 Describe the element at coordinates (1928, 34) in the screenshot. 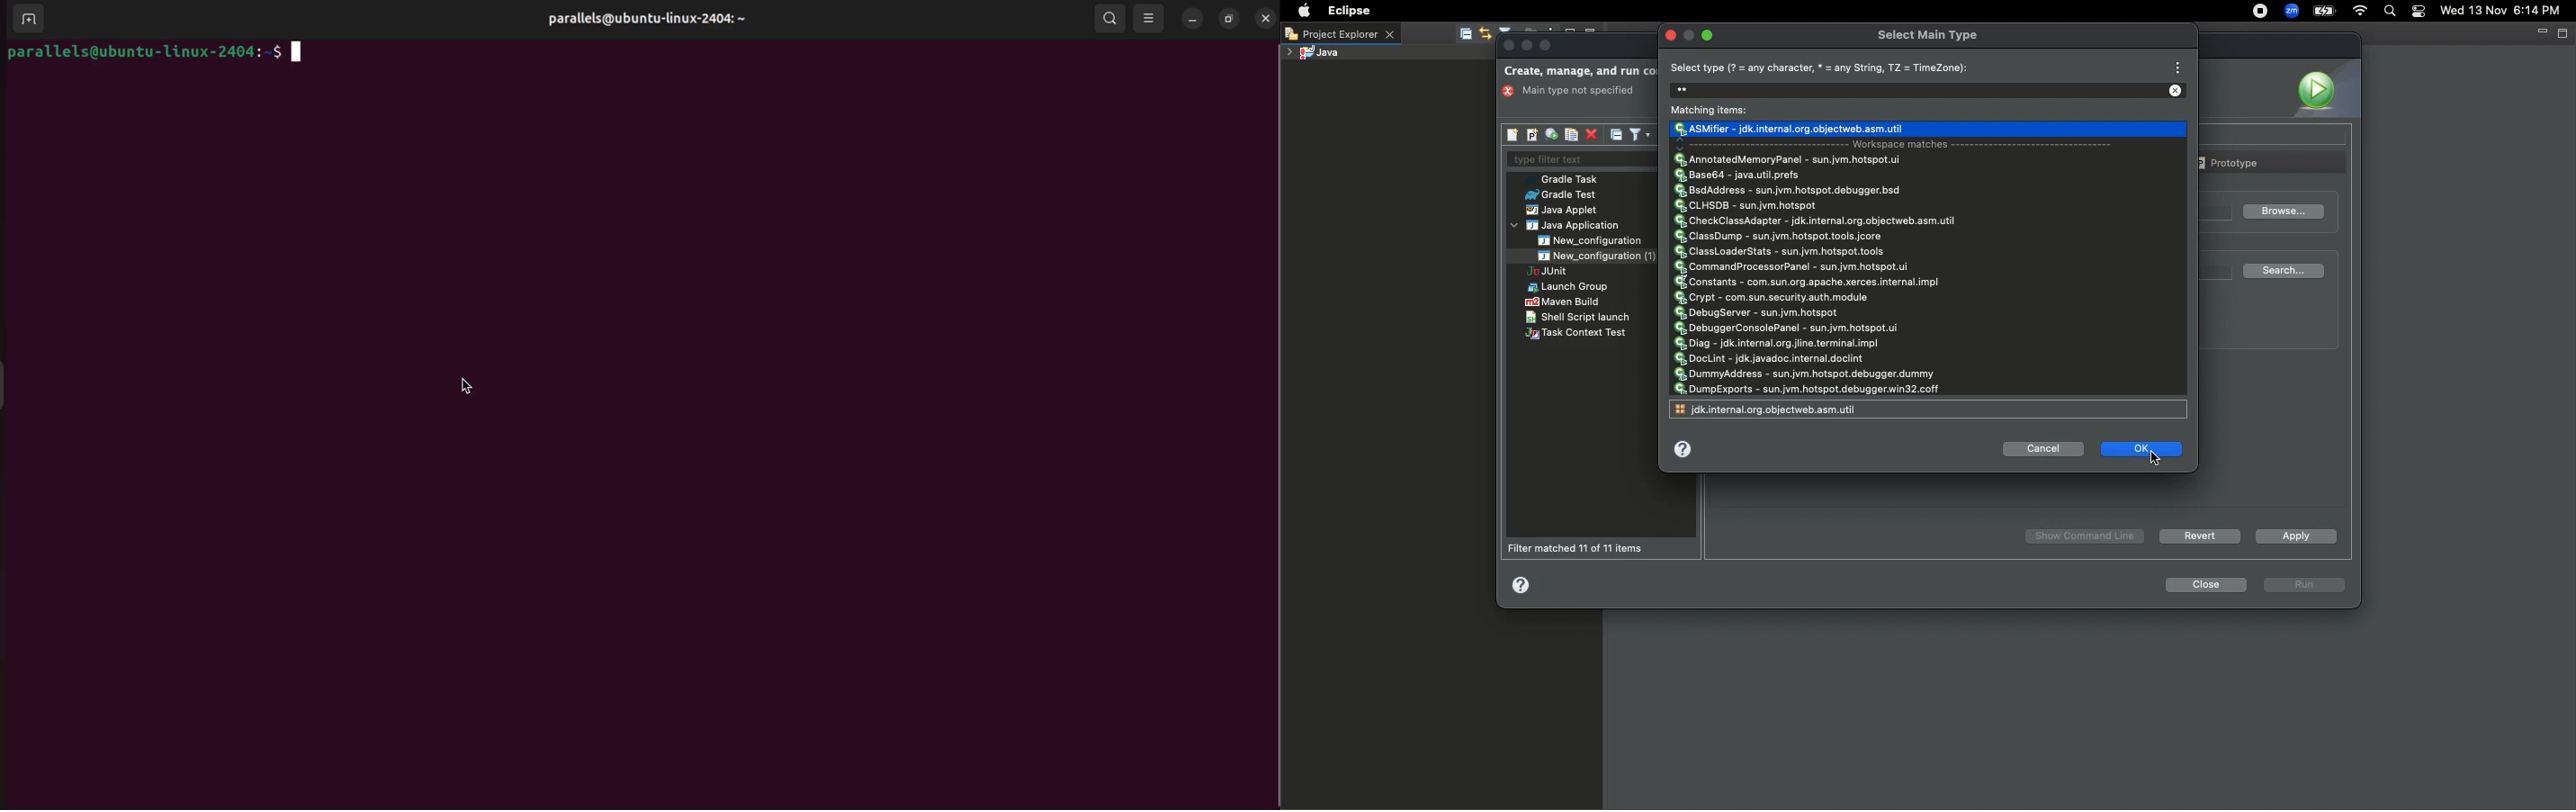

I see `Select main type` at that location.